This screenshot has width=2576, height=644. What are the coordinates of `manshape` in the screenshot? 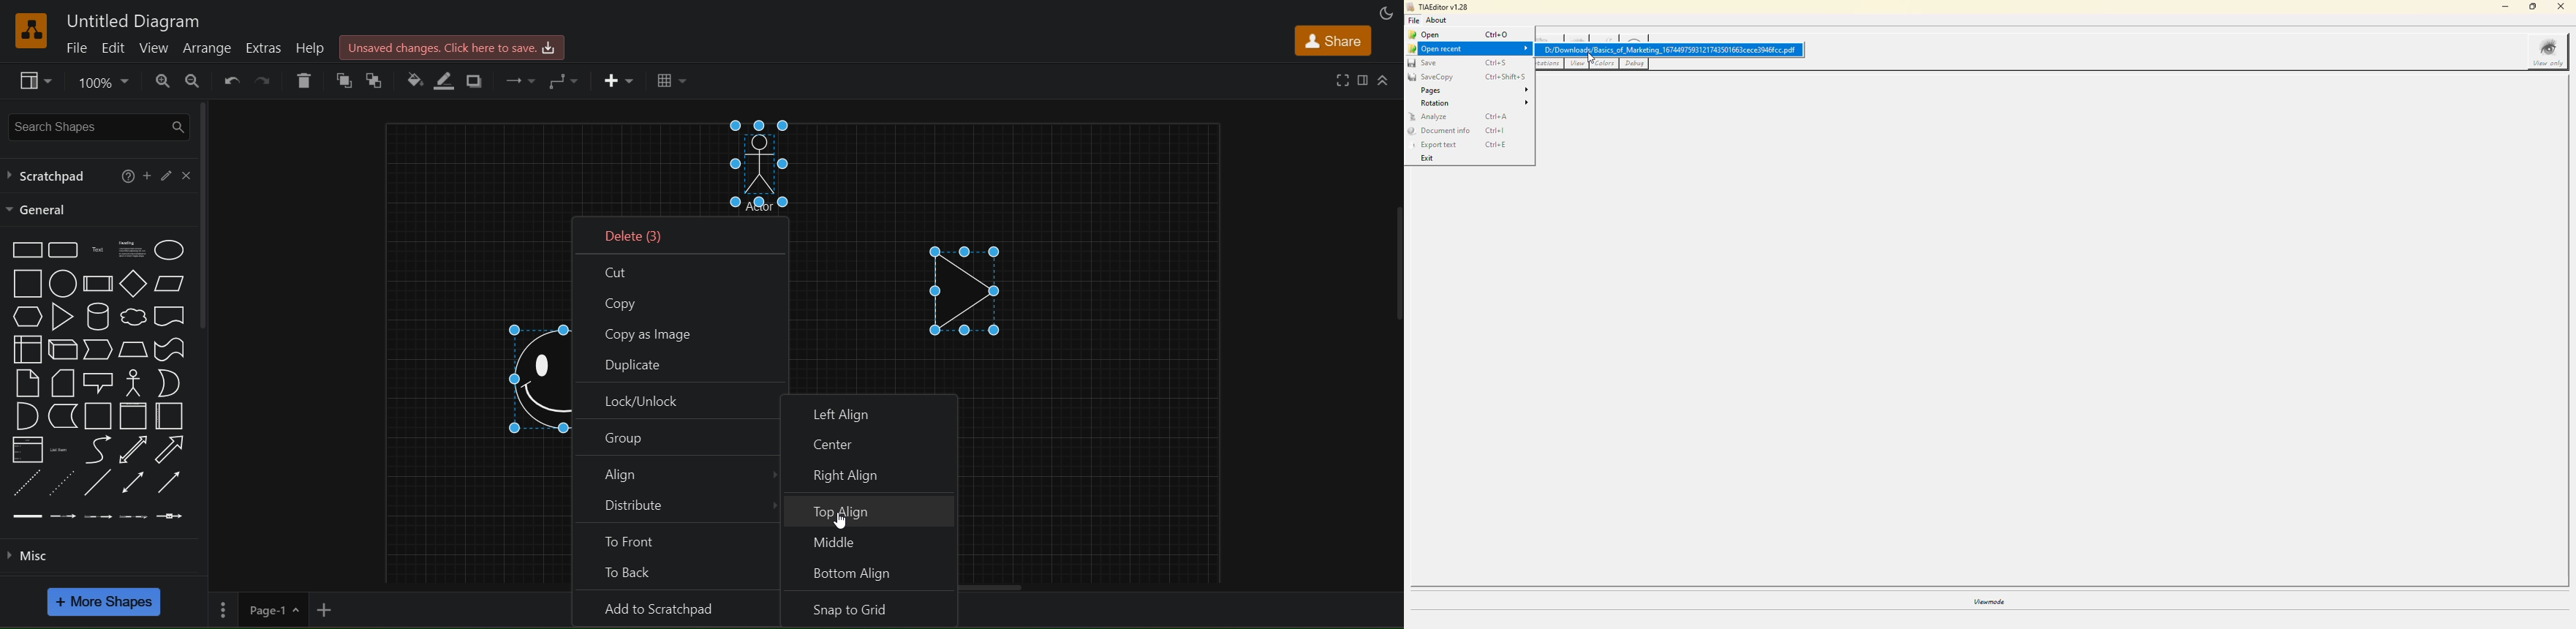 It's located at (768, 167).